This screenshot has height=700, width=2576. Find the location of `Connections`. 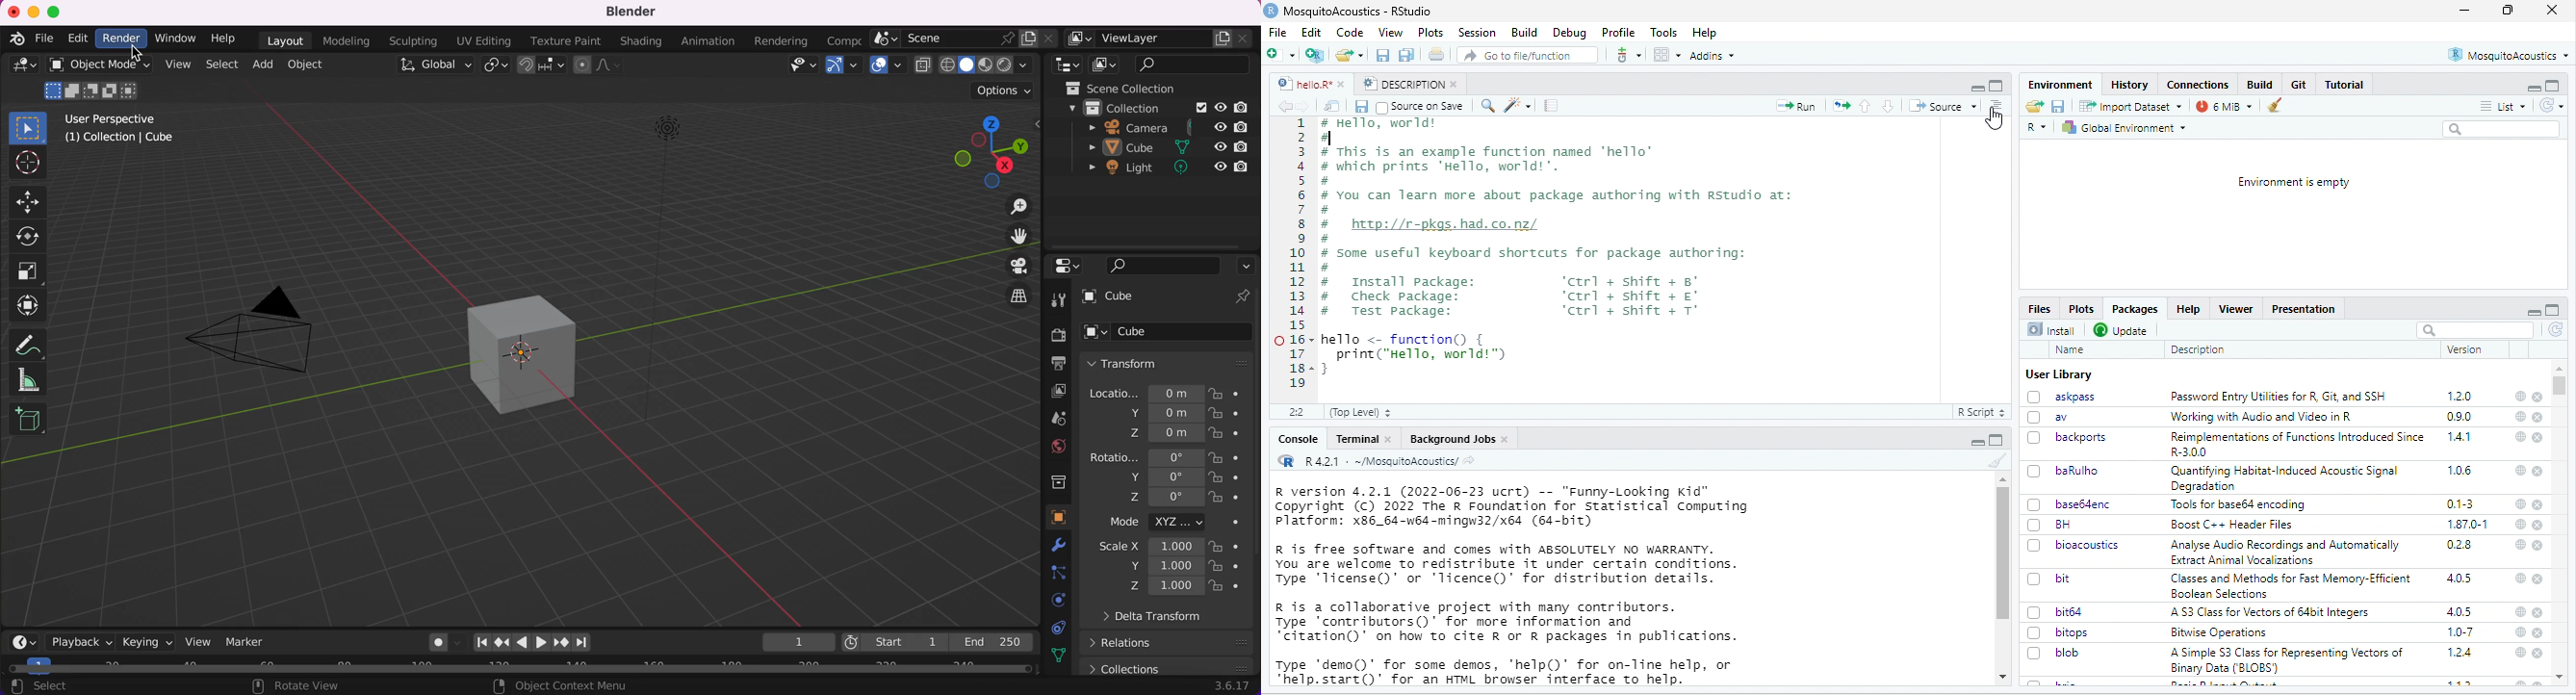

Connections is located at coordinates (2198, 85).